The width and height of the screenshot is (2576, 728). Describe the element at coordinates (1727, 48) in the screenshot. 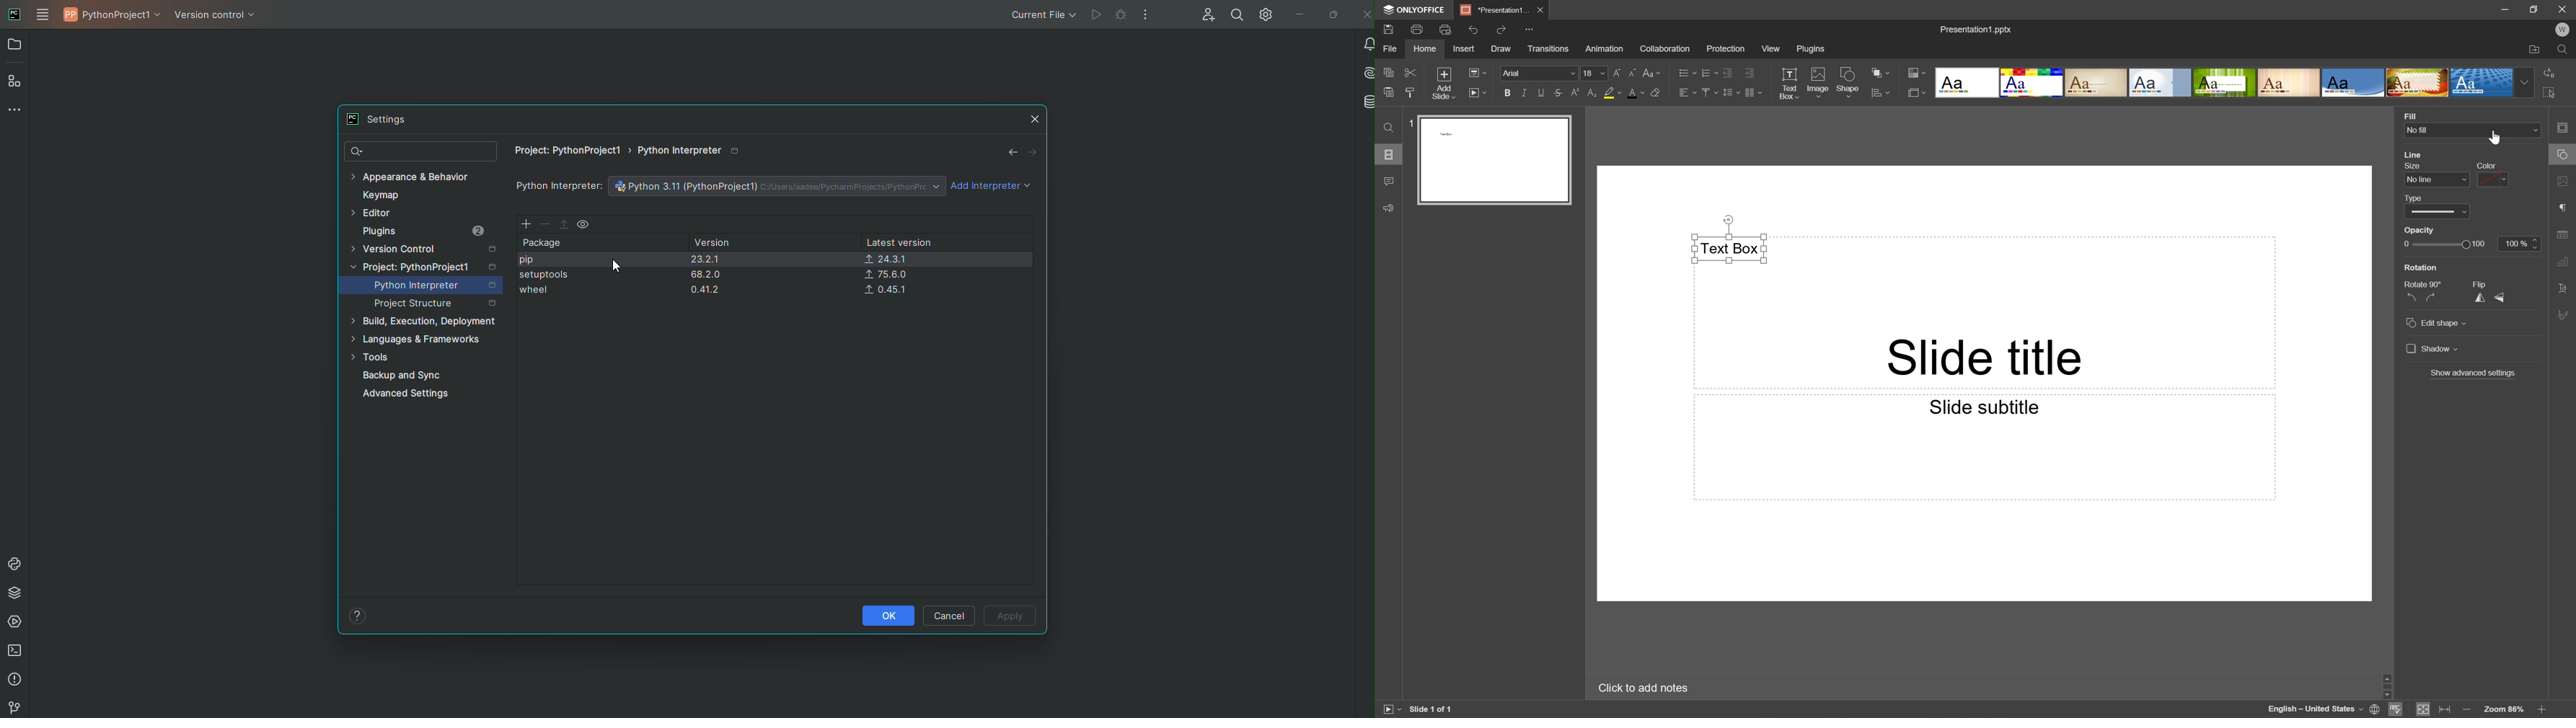

I see `Protection` at that location.